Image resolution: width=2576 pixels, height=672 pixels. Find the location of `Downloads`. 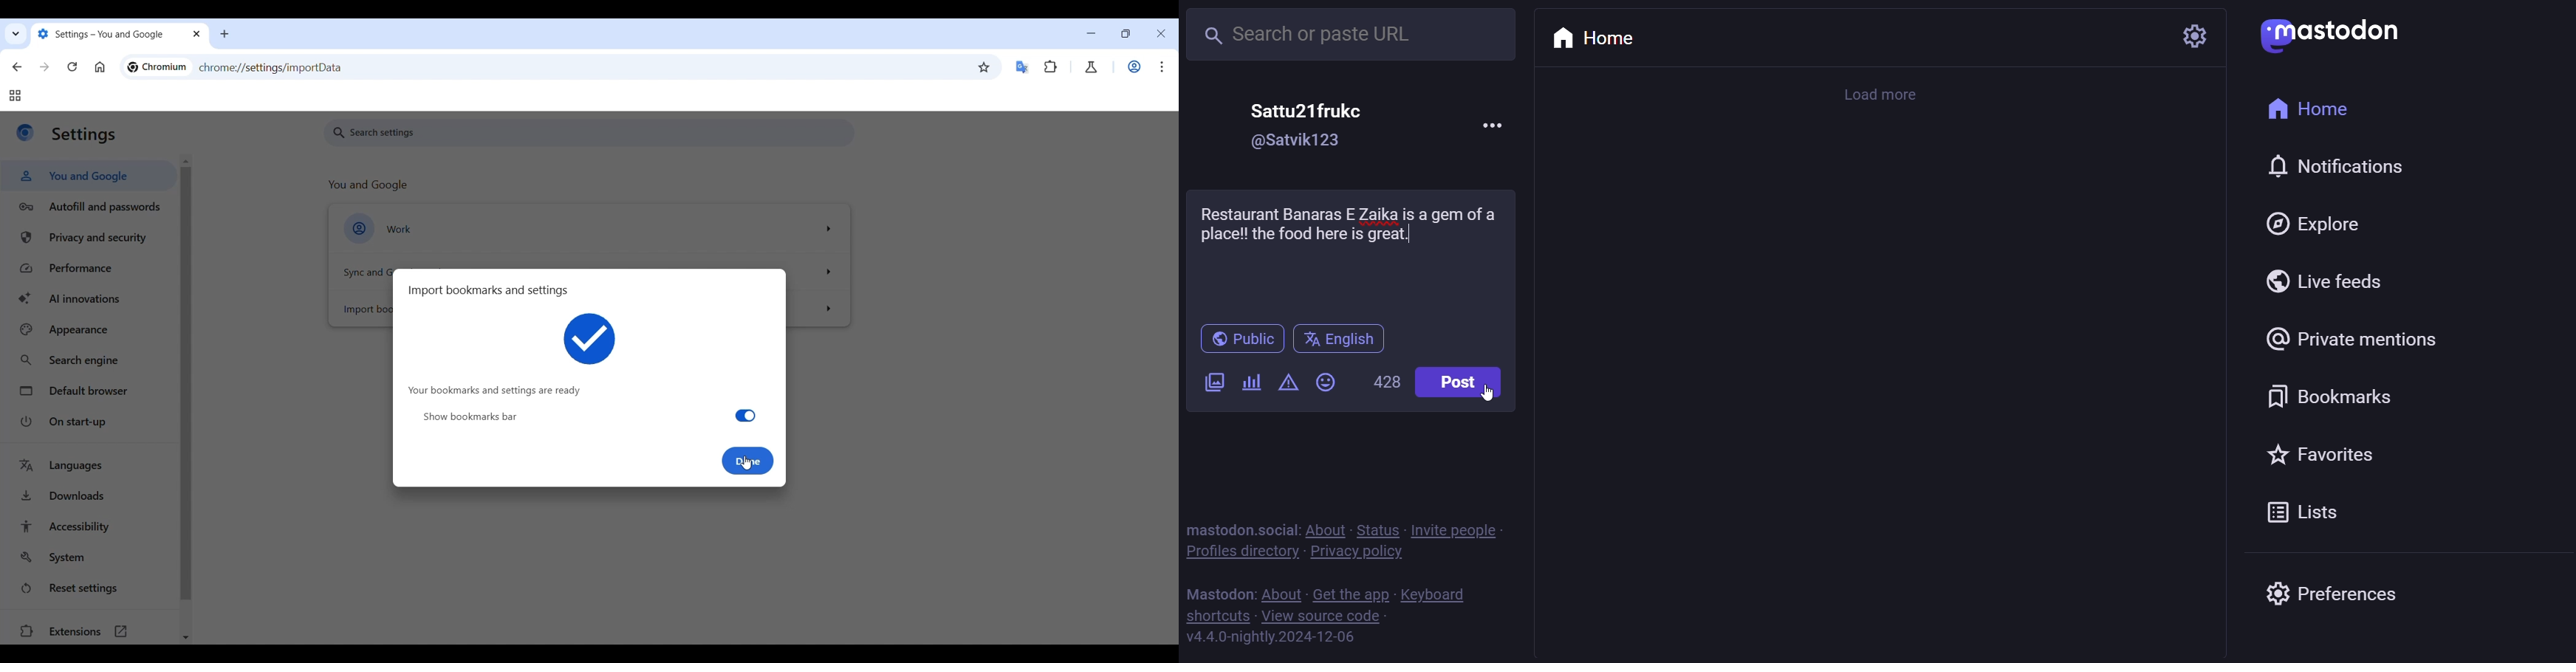

Downloads is located at coordinates (89, 495).